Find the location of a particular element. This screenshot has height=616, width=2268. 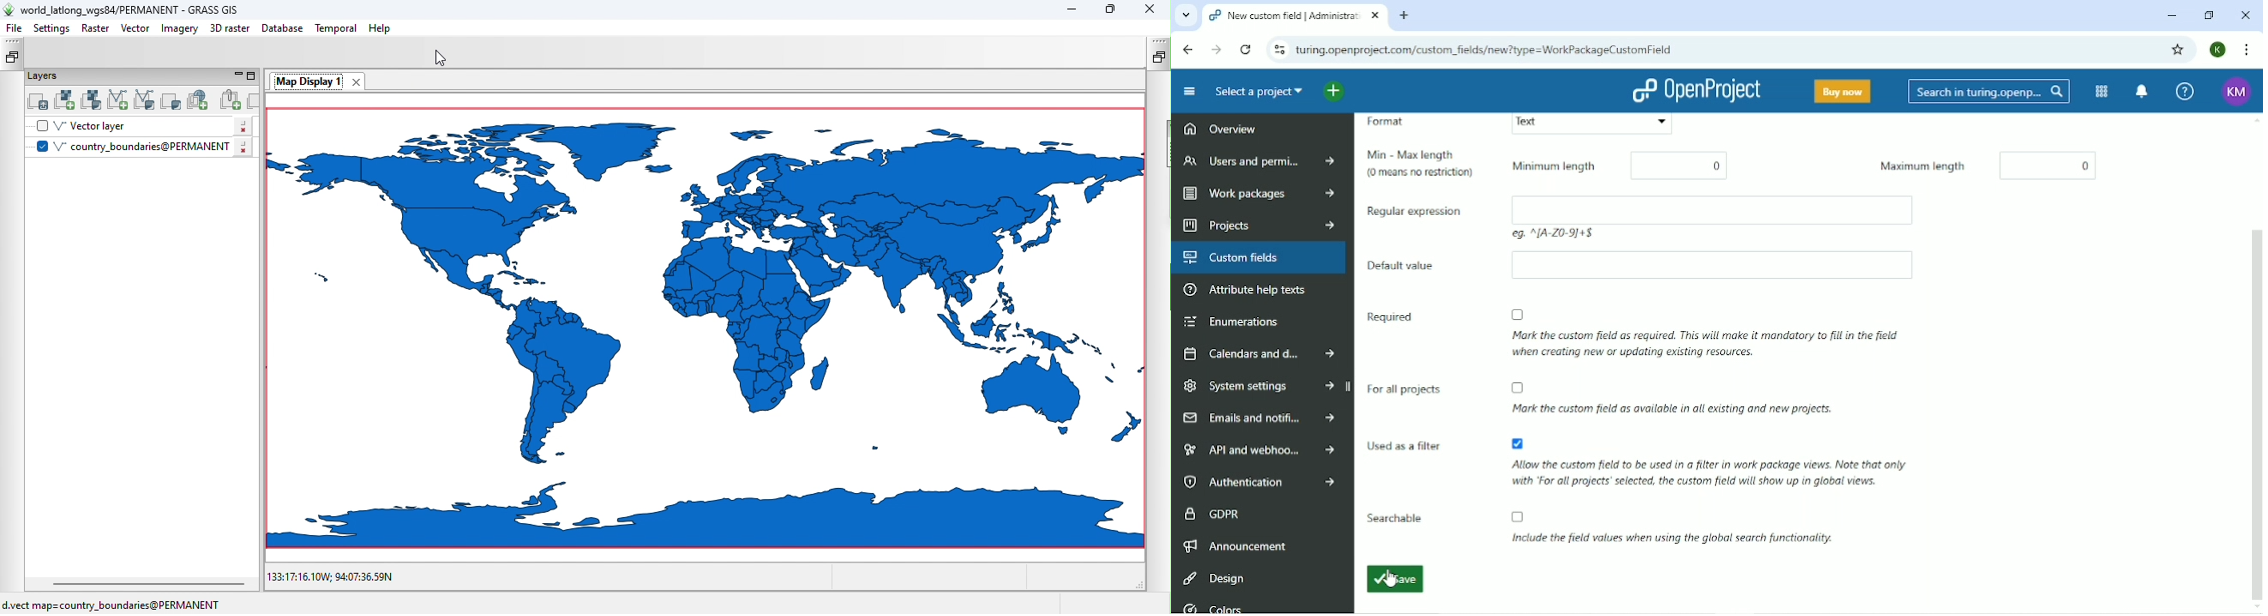

Buy now is located at coordinates (1841, 90).